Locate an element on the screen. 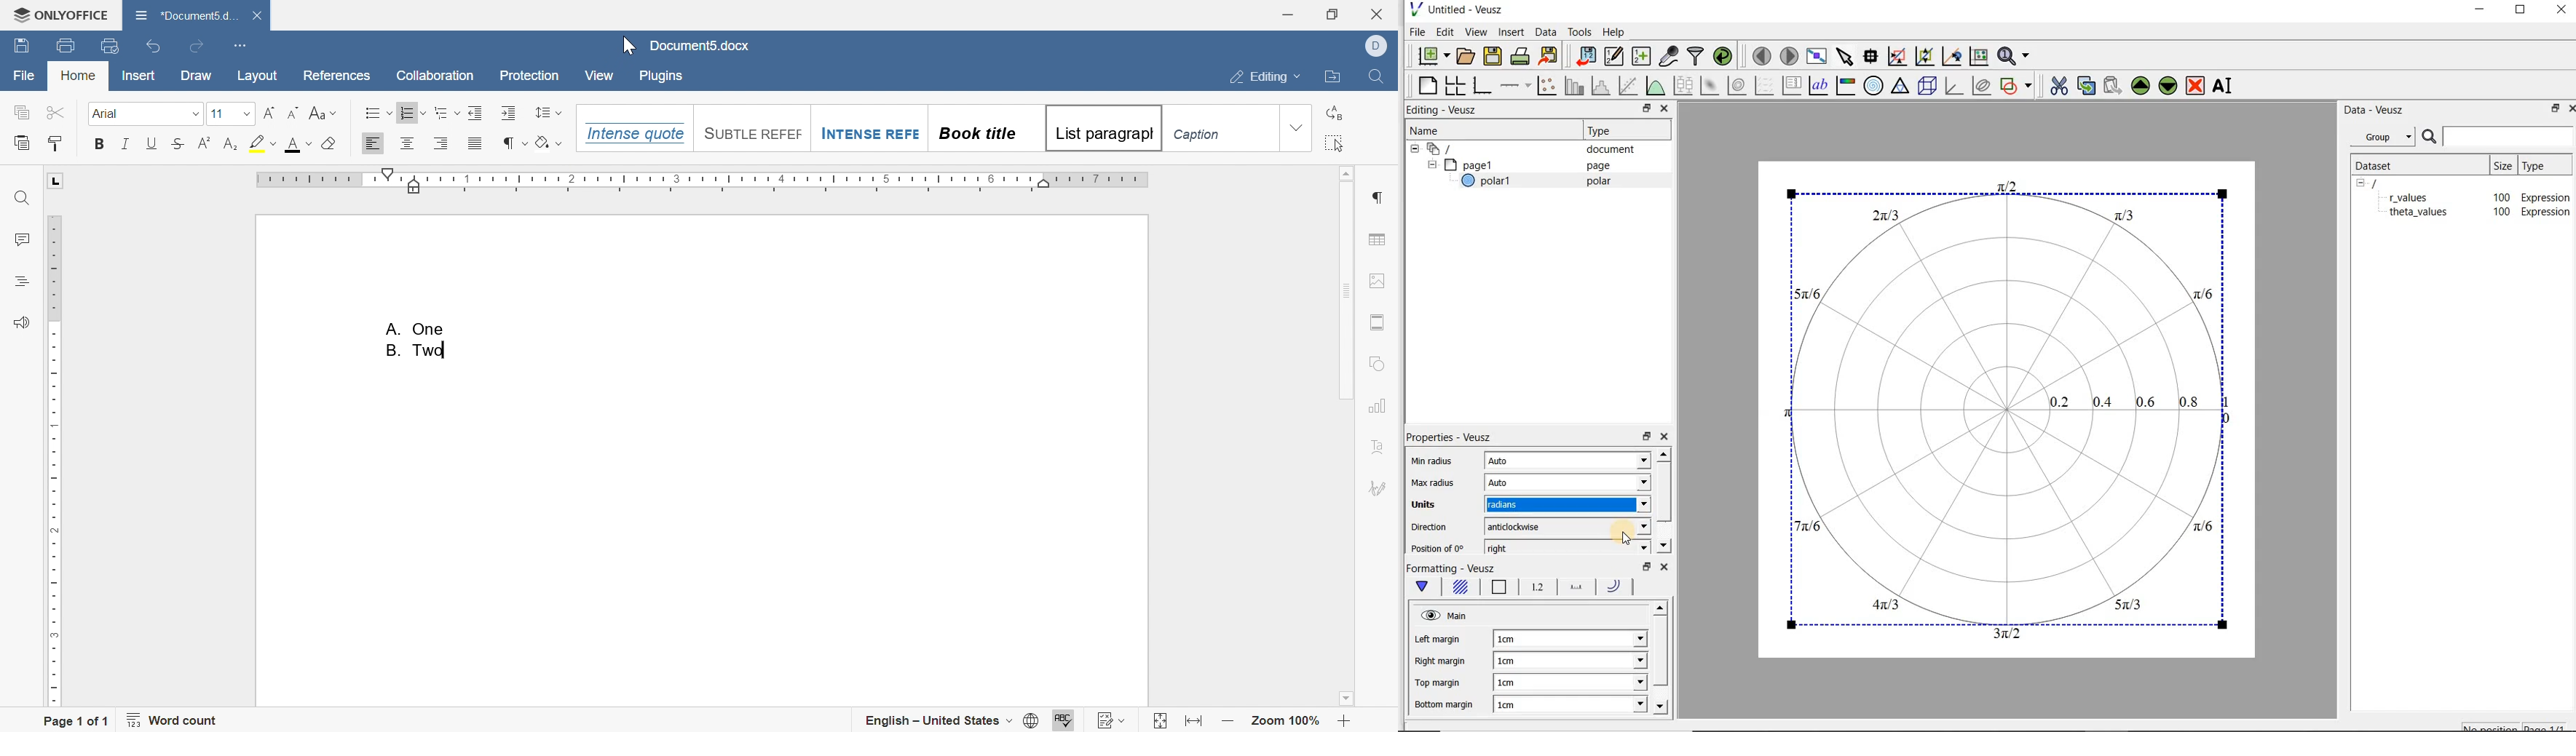 The image size is (2576, 756). Type is located at coordinates (2544, 165).